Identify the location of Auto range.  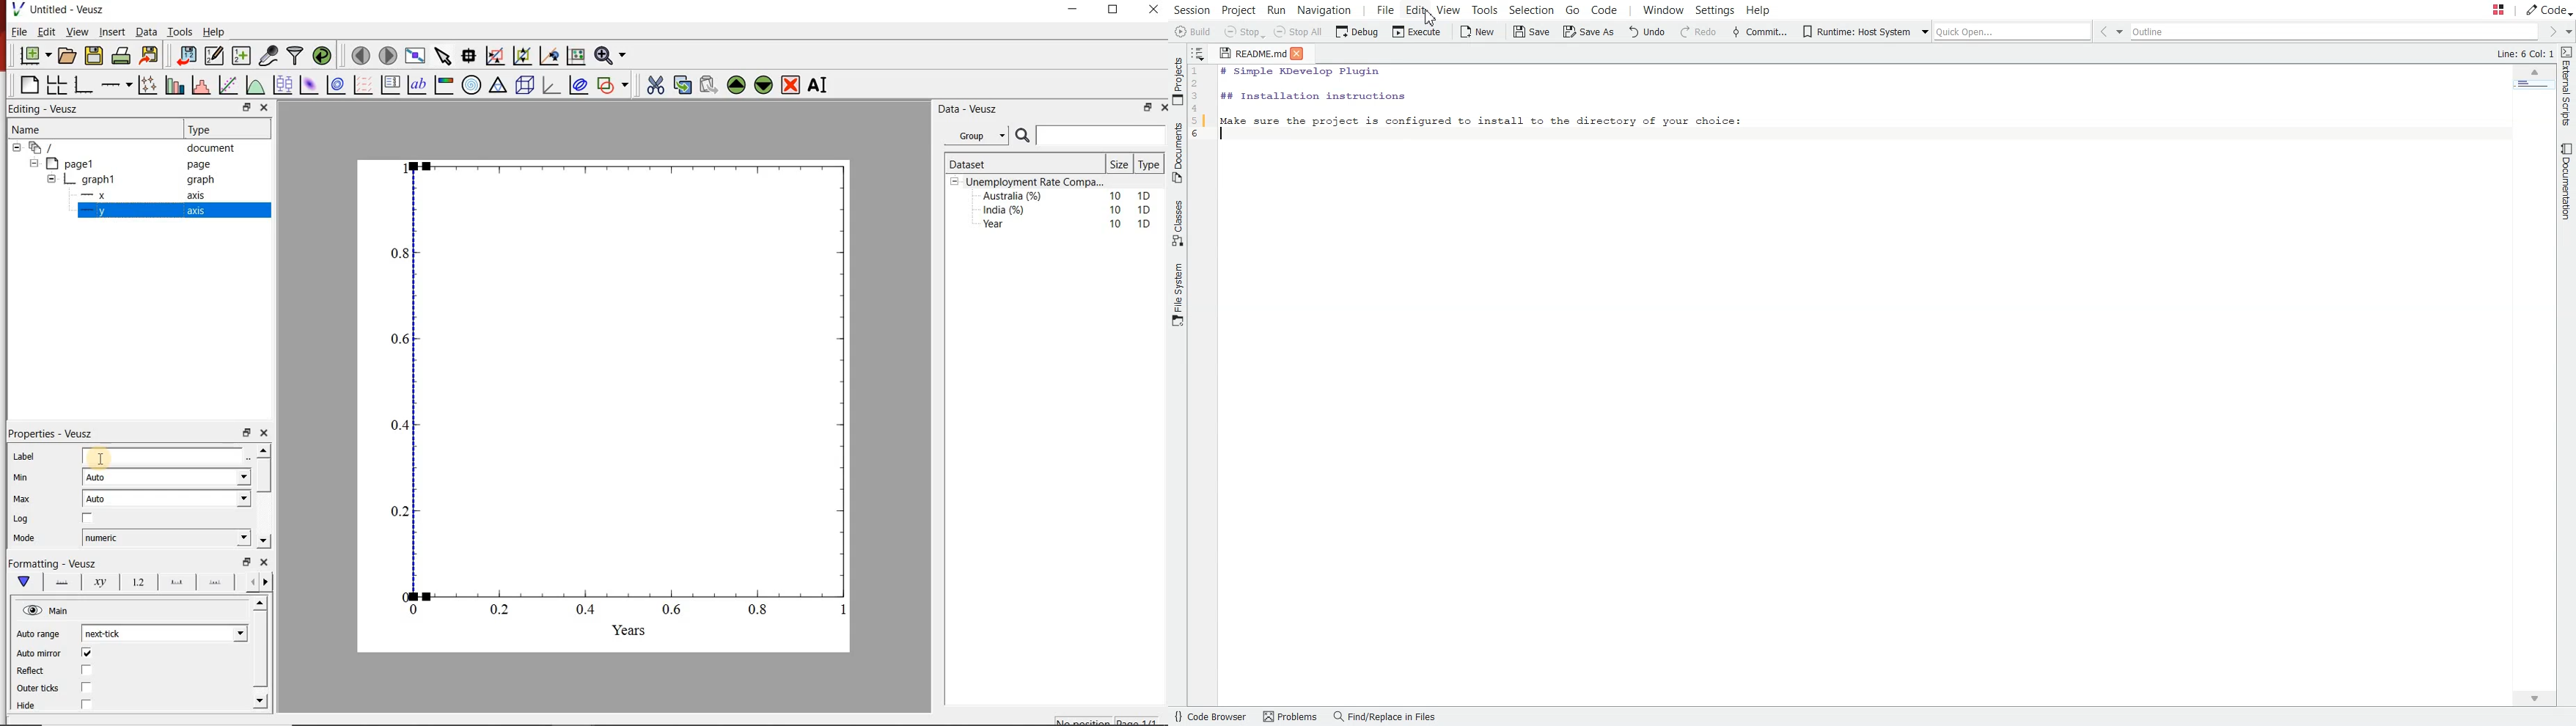
(40, 636).